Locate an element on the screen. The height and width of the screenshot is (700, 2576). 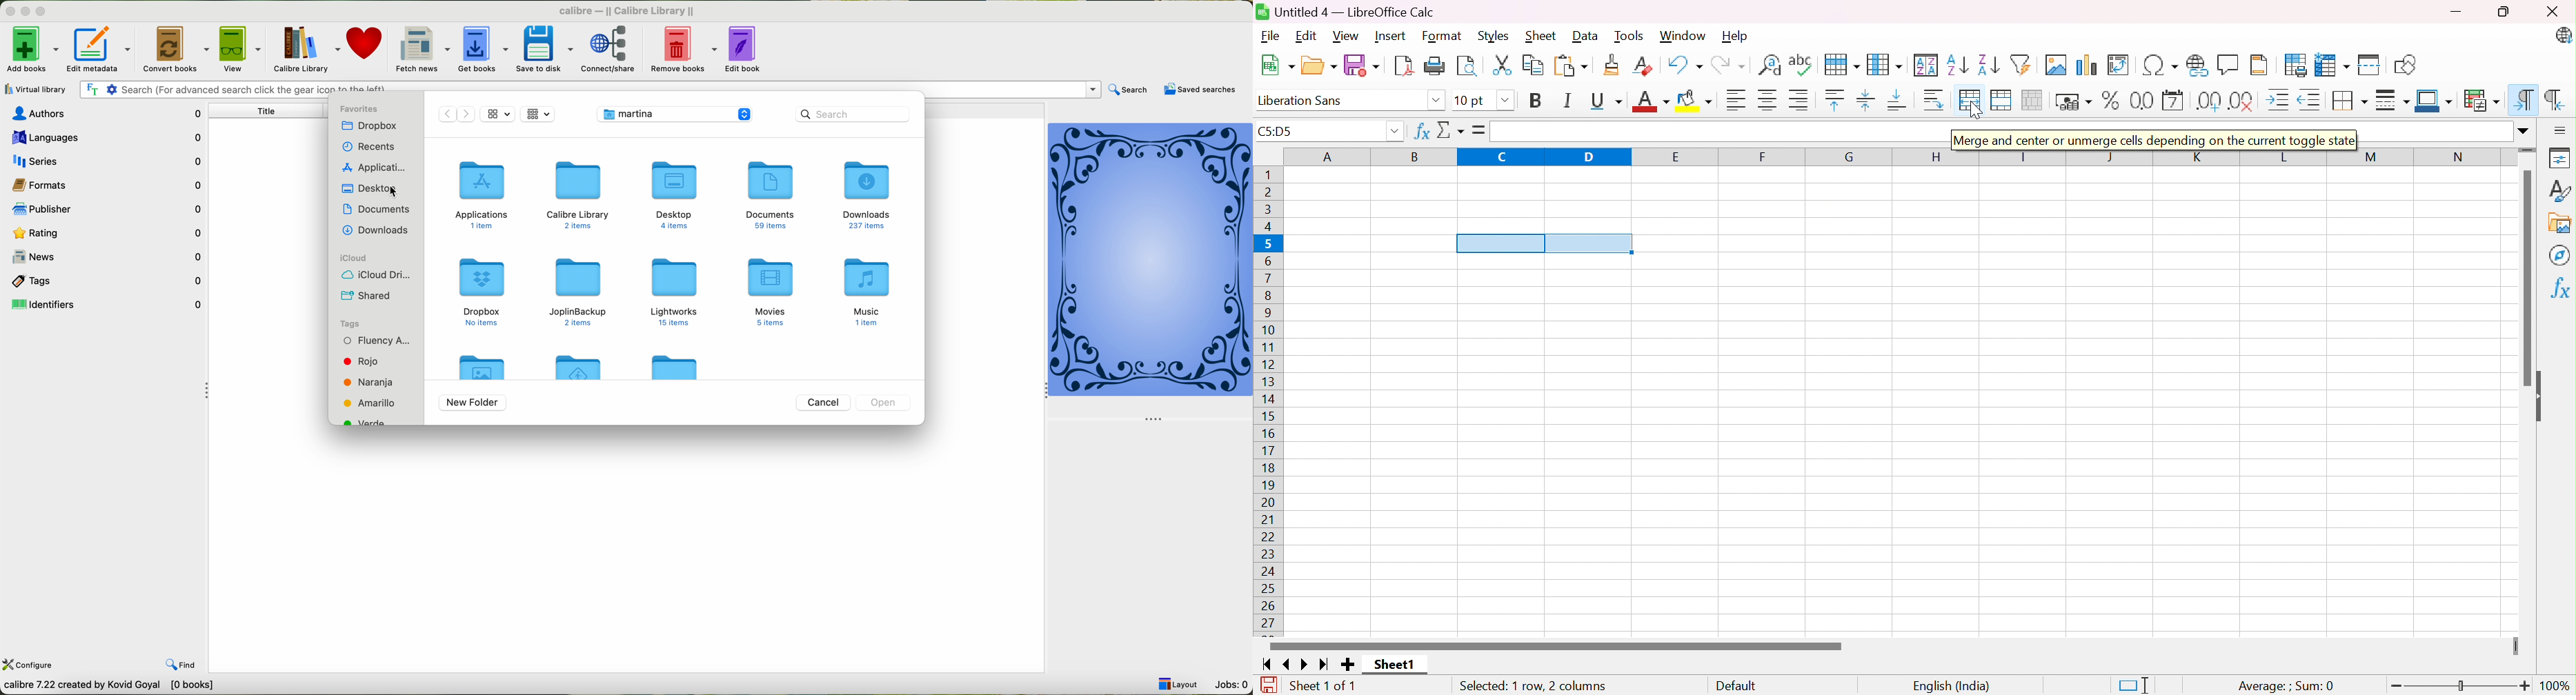
Column Name is located at coordinates (1897, 157).